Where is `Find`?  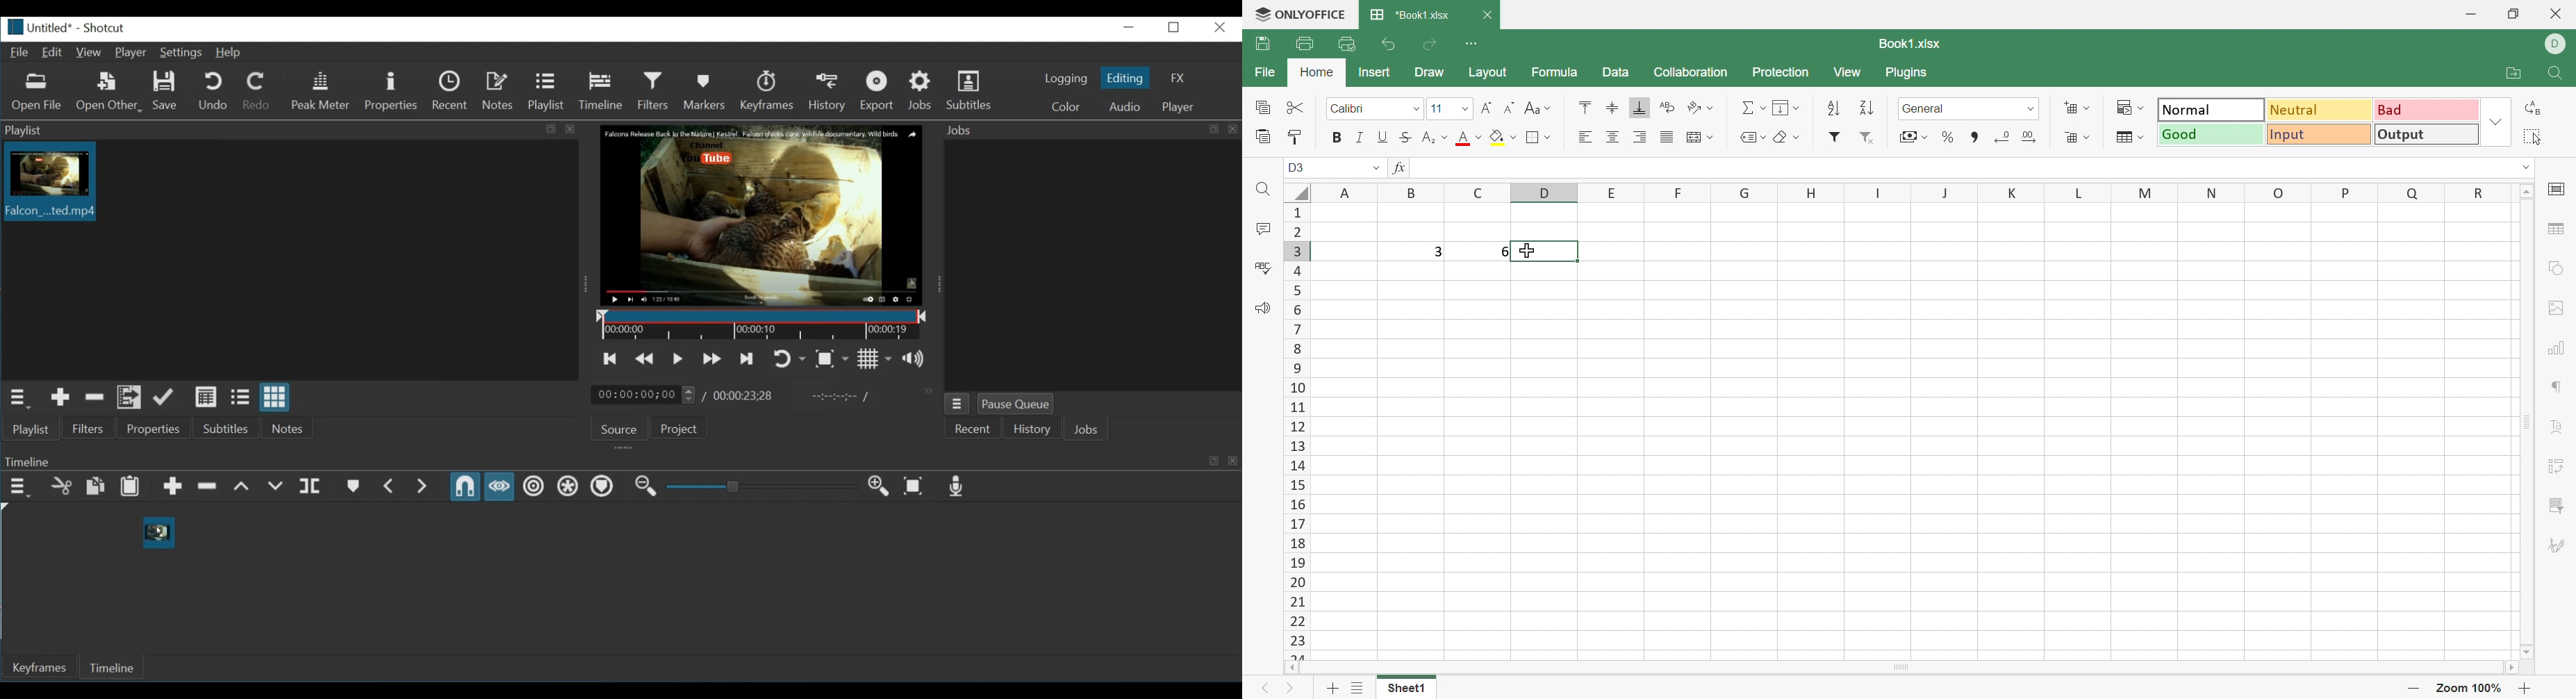 Find is located at coordinates (2559, 74).